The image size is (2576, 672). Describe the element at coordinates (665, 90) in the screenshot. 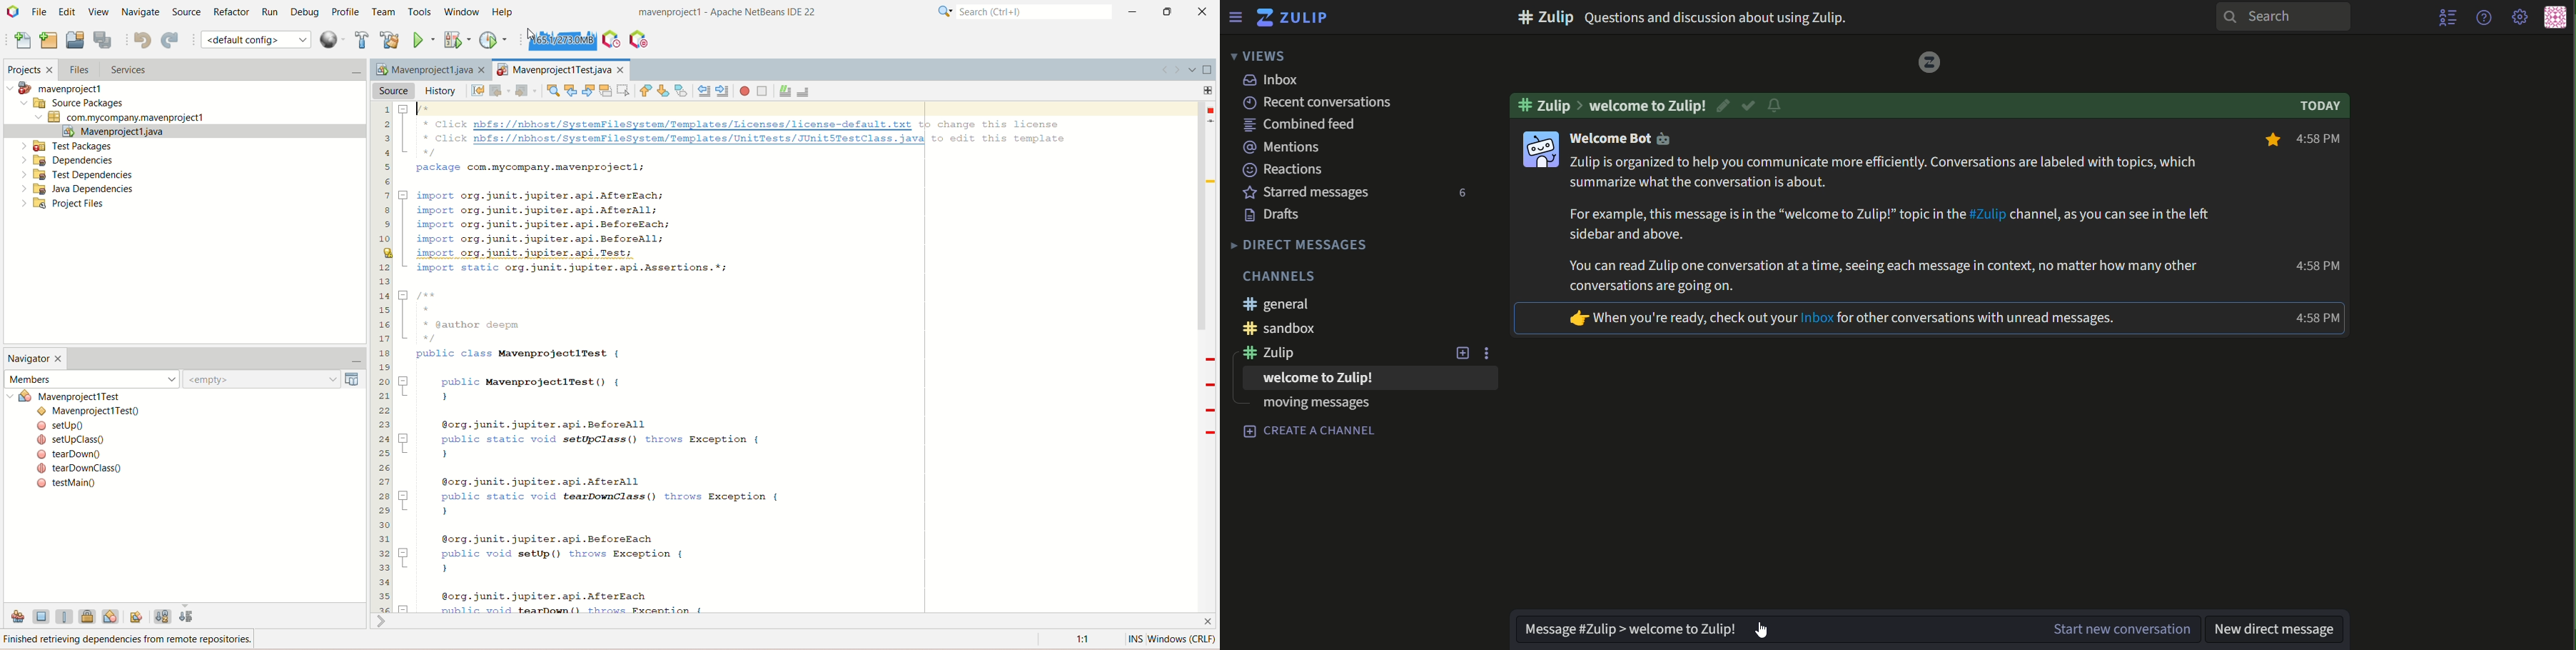

I see `next bookmark` at that location.